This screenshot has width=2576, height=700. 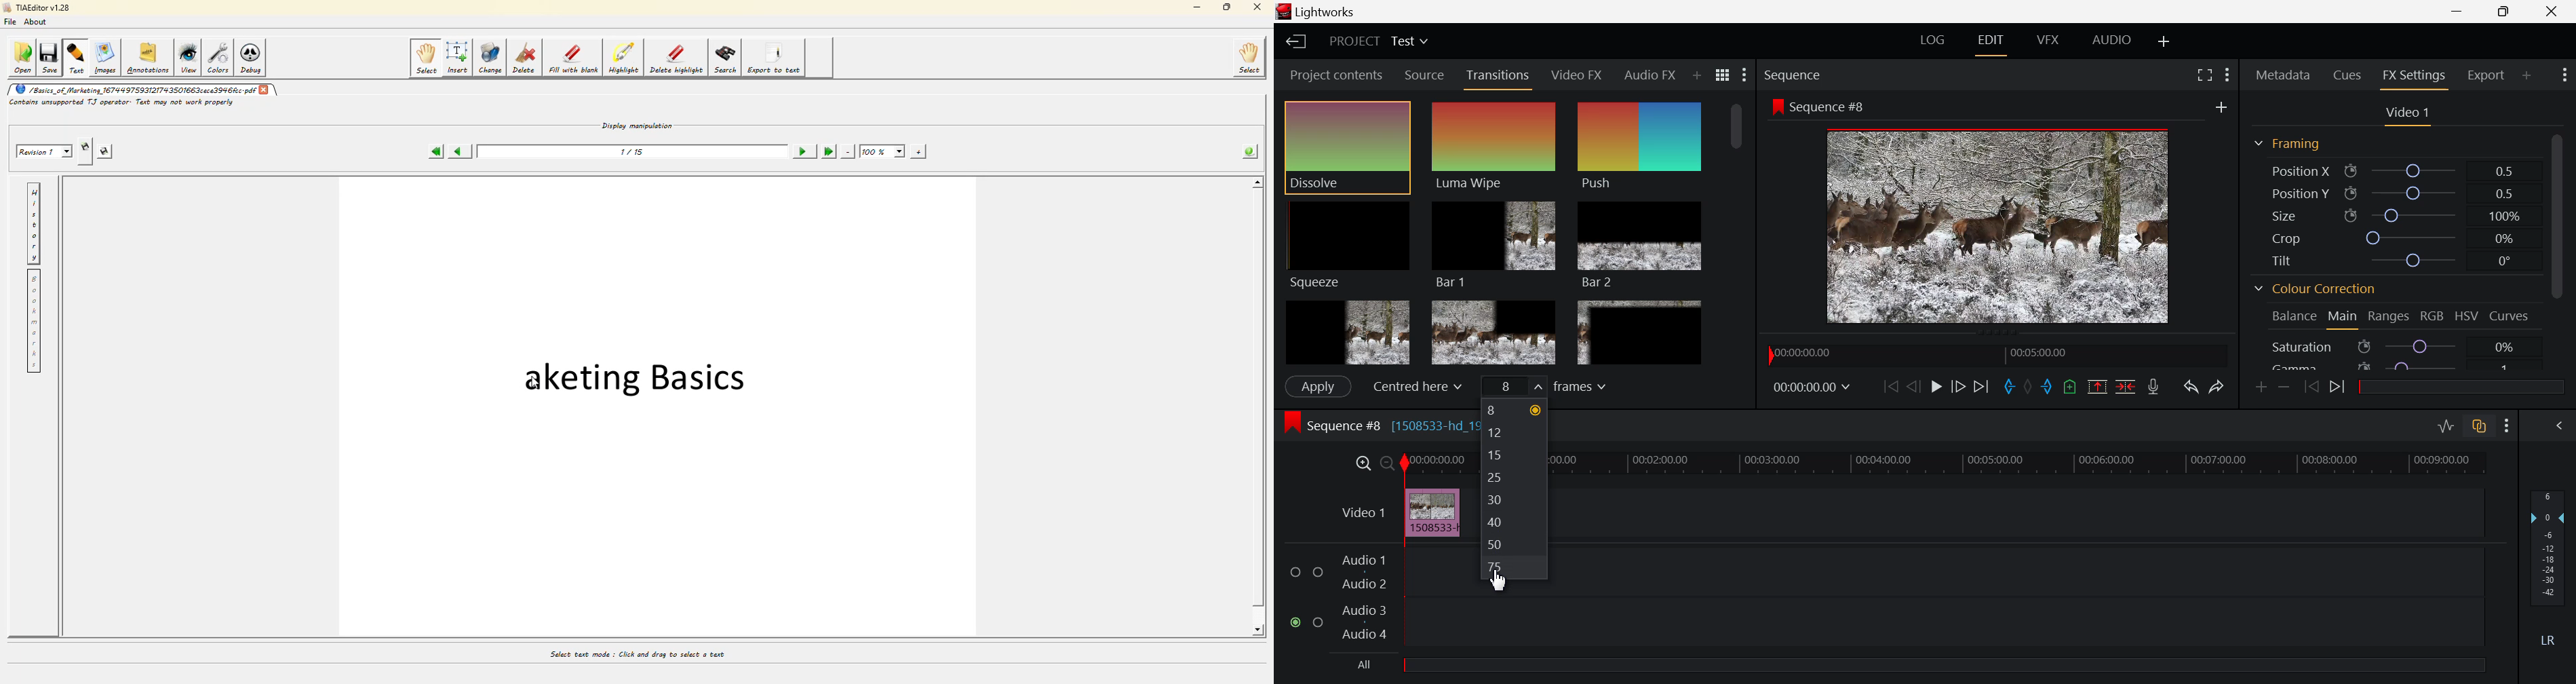 What do you see at coordinates (1348, 244) in the screenshot?
I see `Squeeze` at bounding box center [1348, 244].